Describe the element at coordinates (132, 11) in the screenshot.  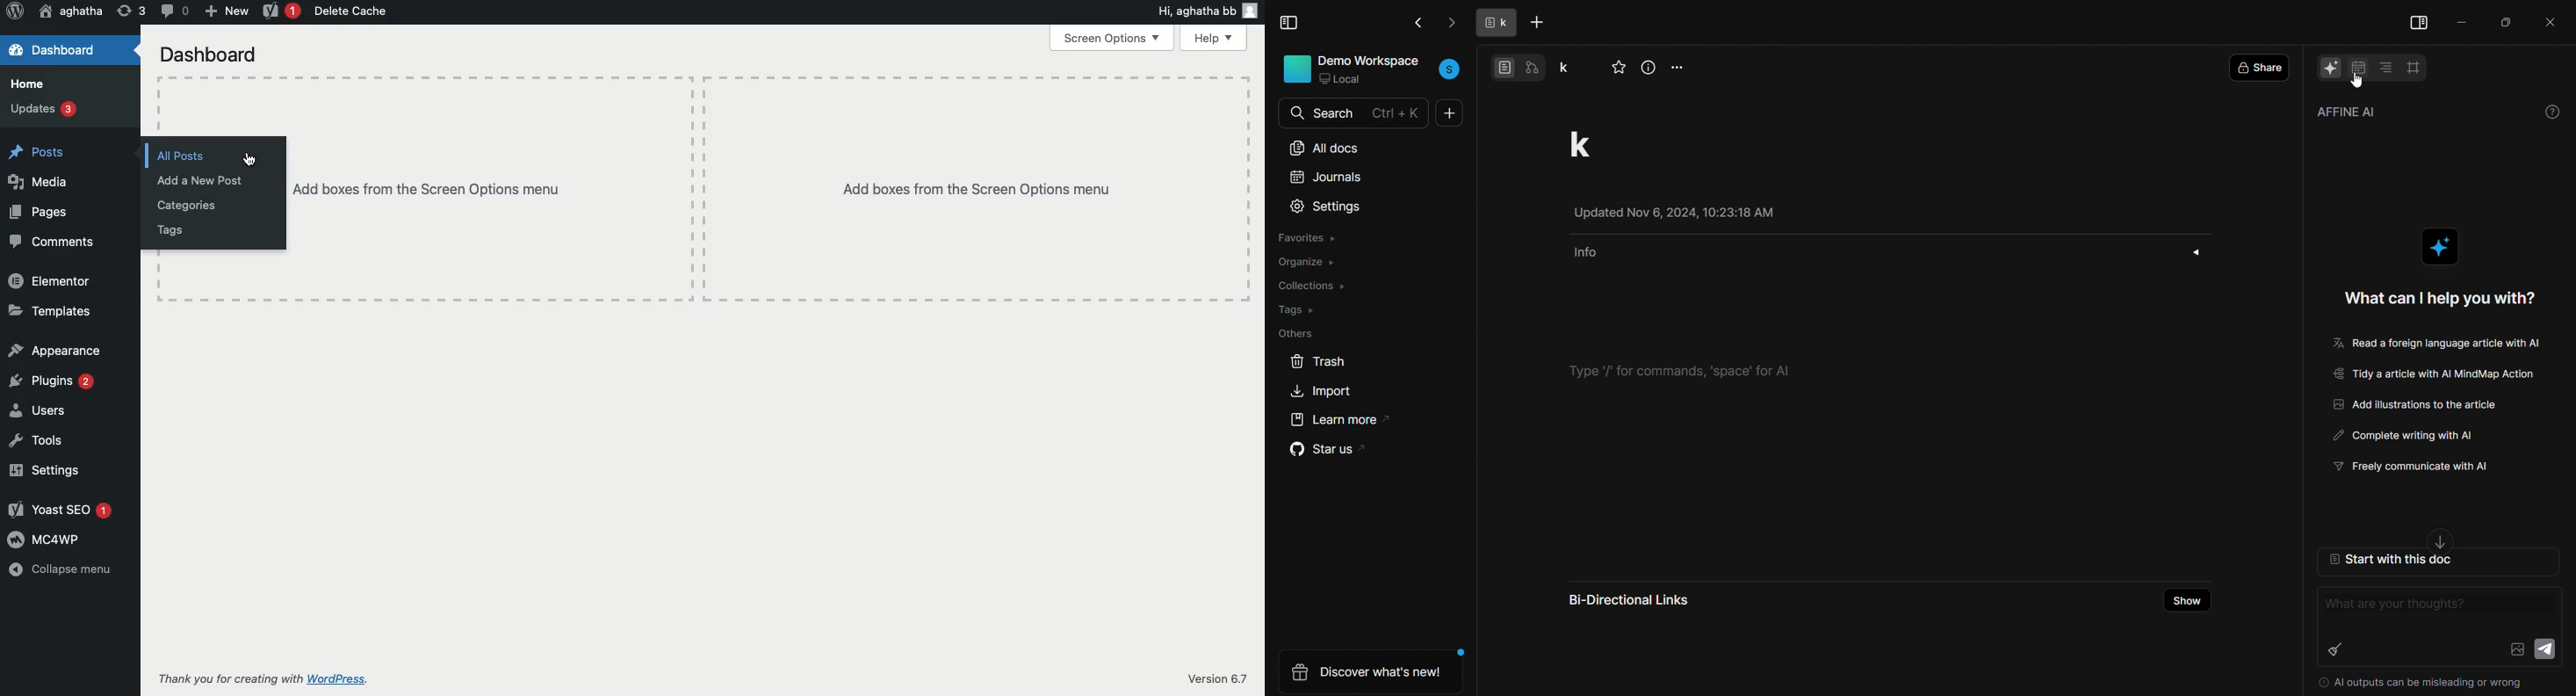
I see `Revision` at that location.